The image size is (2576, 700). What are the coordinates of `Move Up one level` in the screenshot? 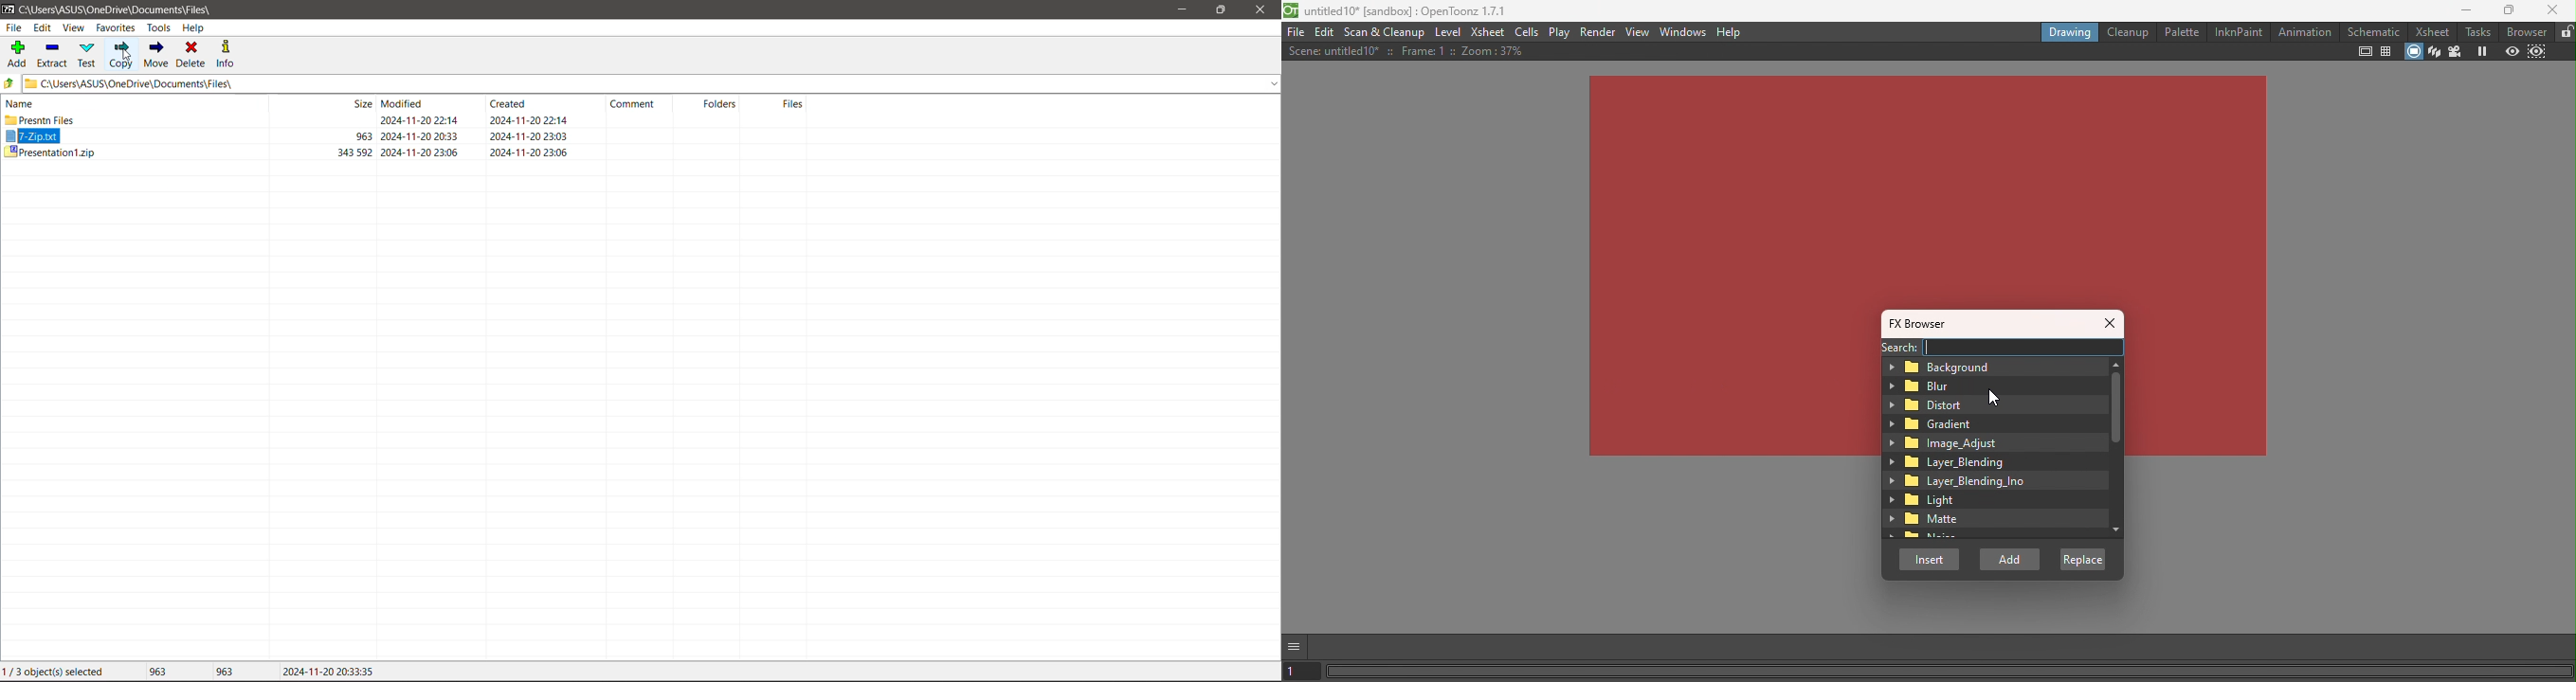 It's located at (9, 83).